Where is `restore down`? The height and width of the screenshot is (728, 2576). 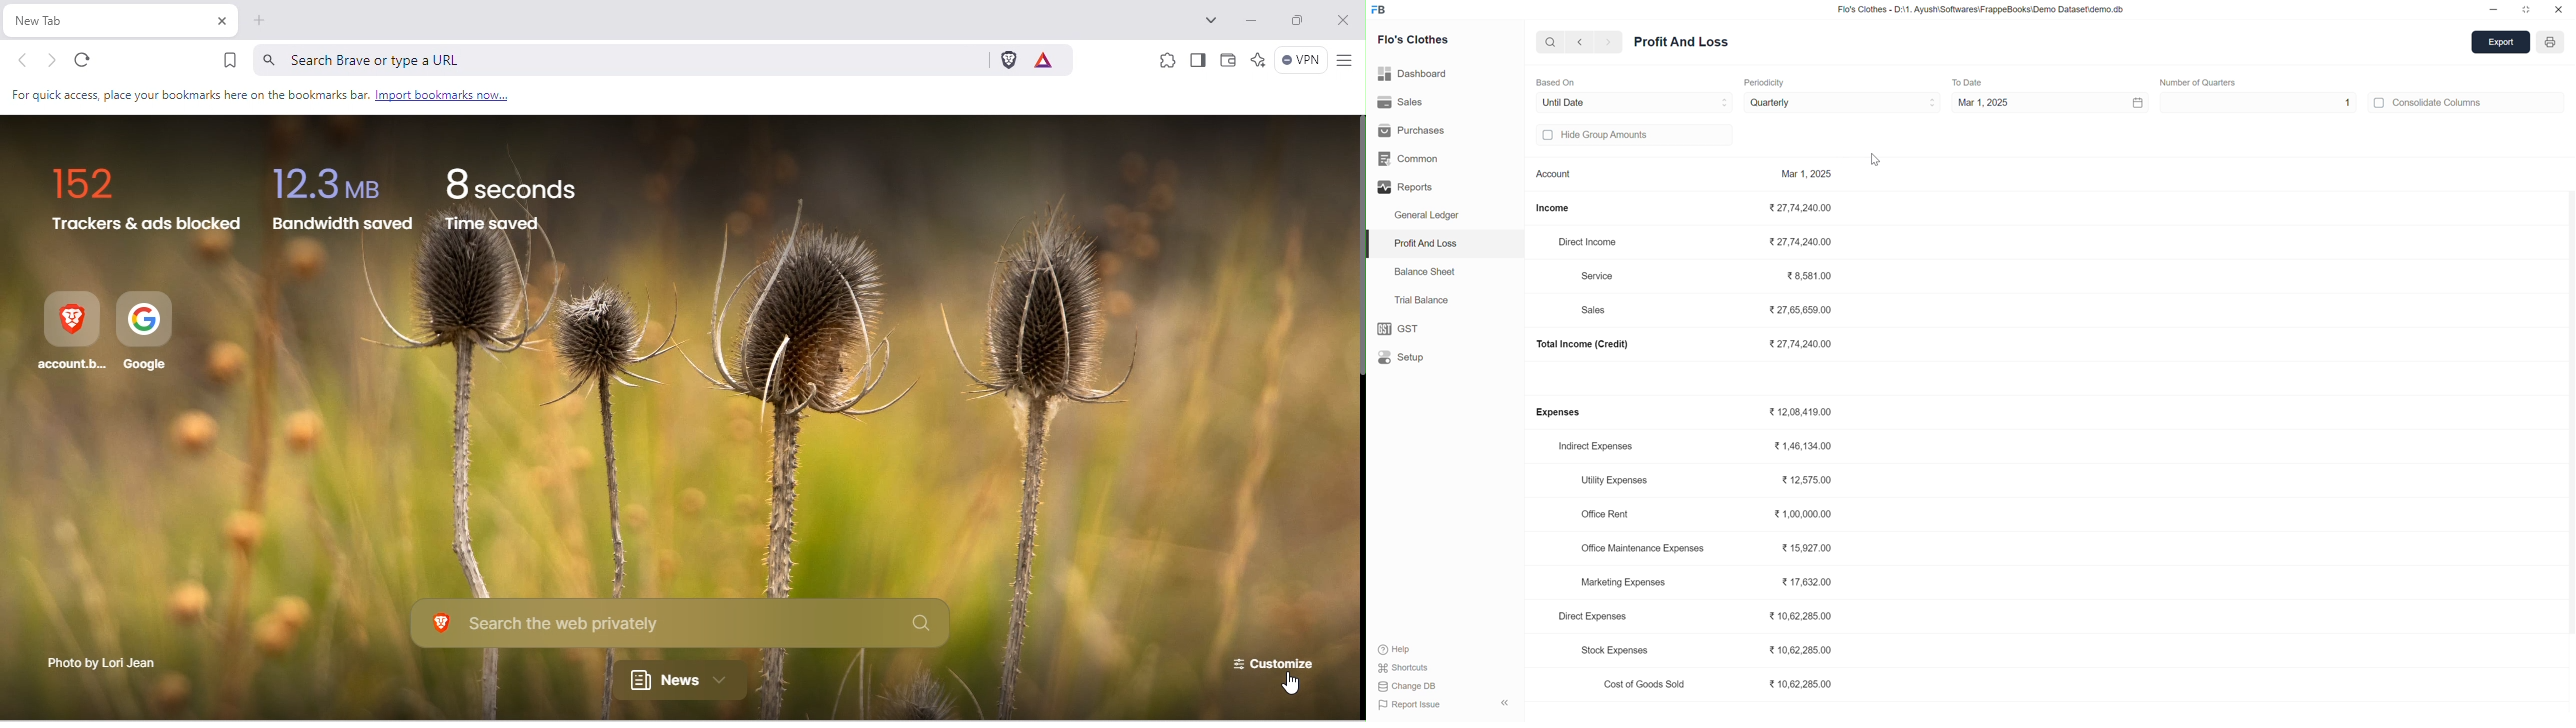 restore down is located at coordinates (2526, 10).